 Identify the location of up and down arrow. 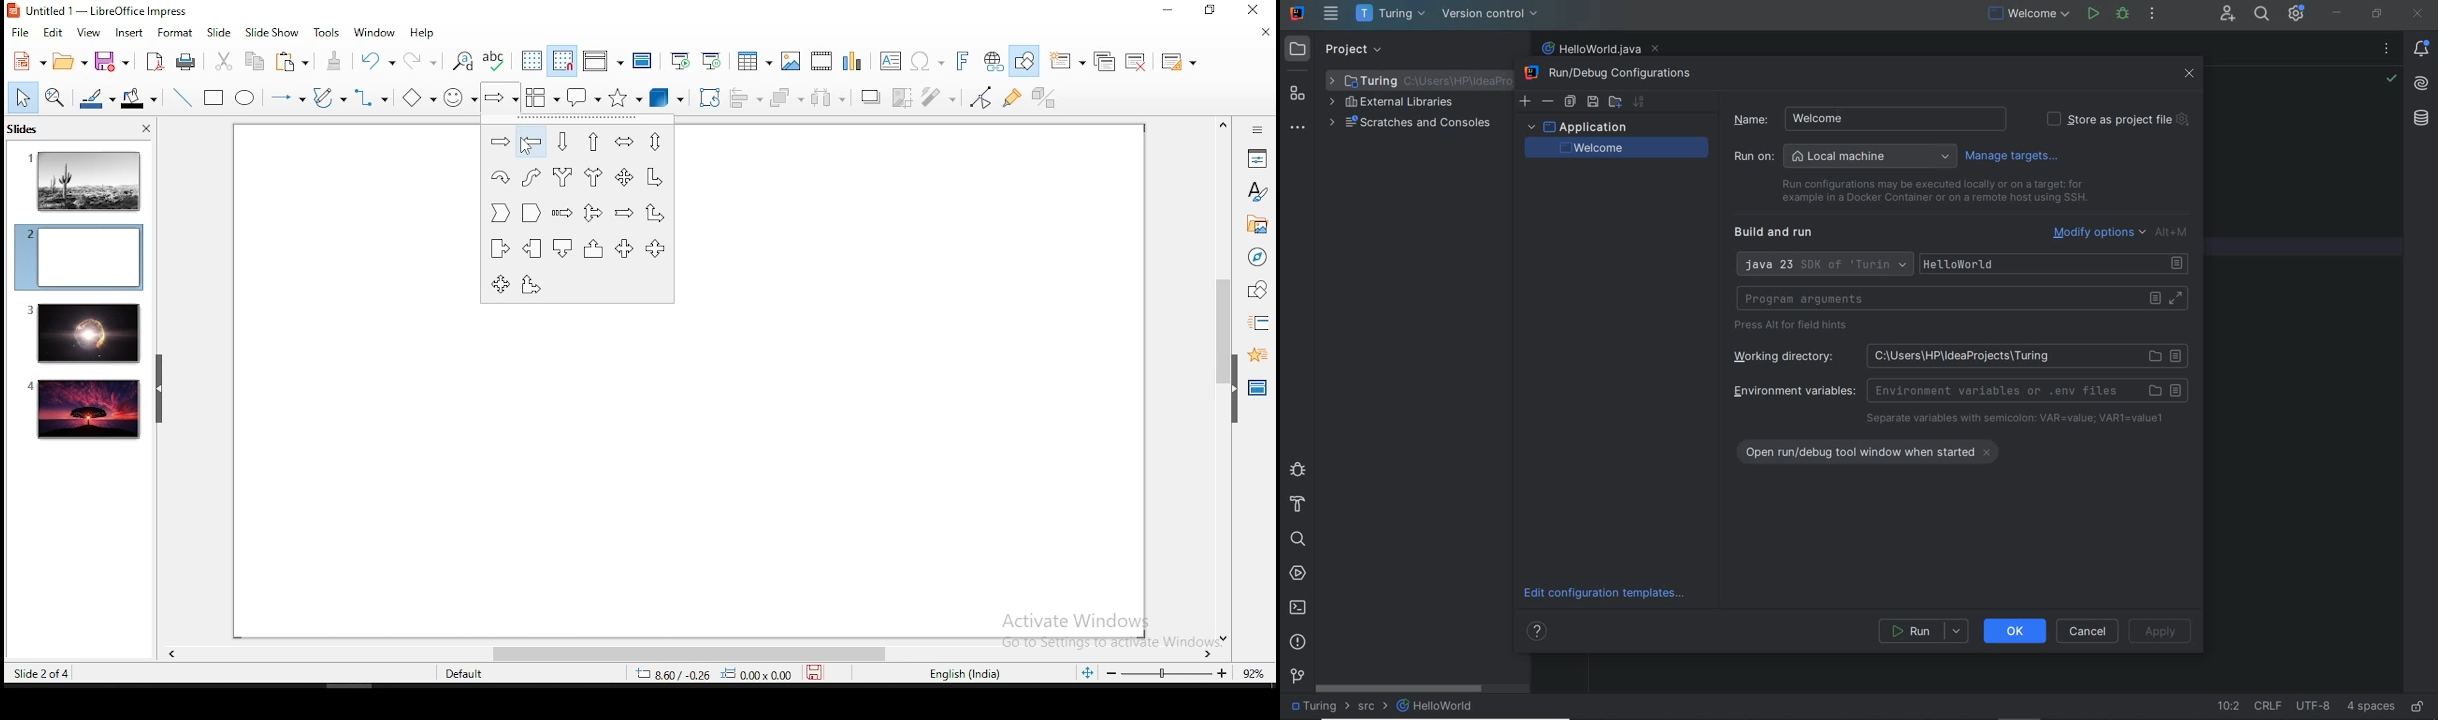
(654, 142).